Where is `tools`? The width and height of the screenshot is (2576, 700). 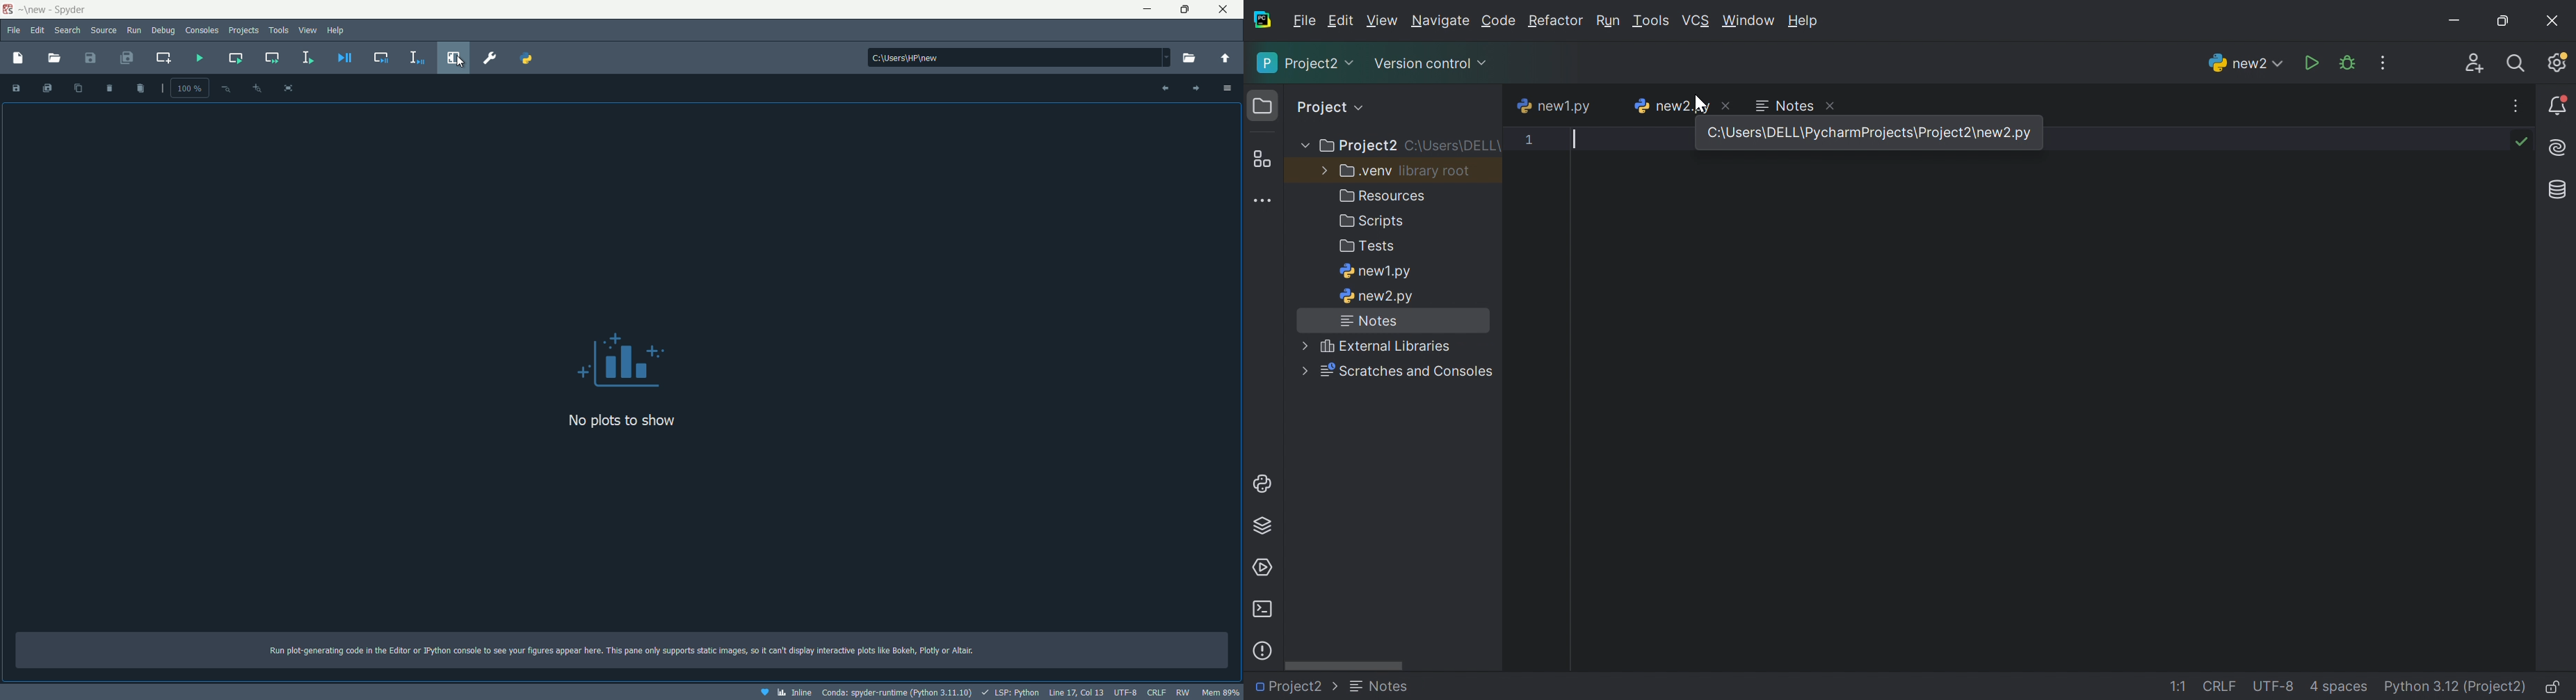 tools is located at coordinates (279, 30).